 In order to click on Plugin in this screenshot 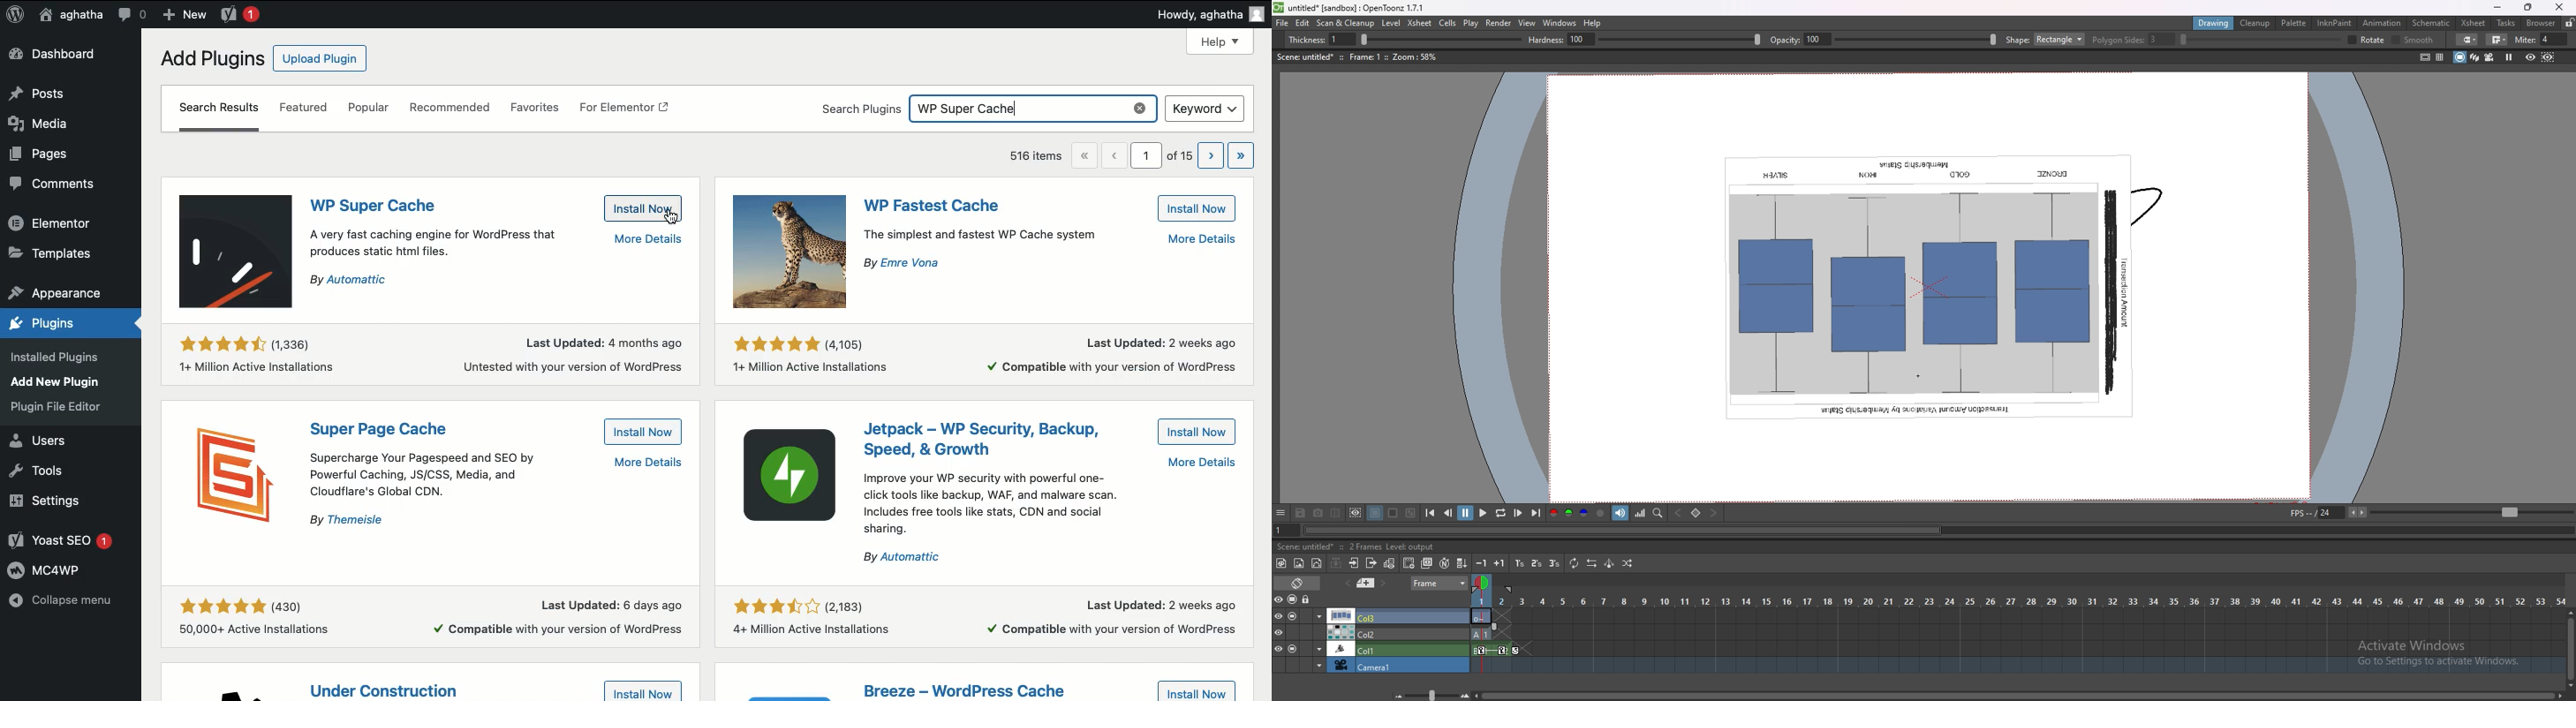, I will do `click(981, 438)`.